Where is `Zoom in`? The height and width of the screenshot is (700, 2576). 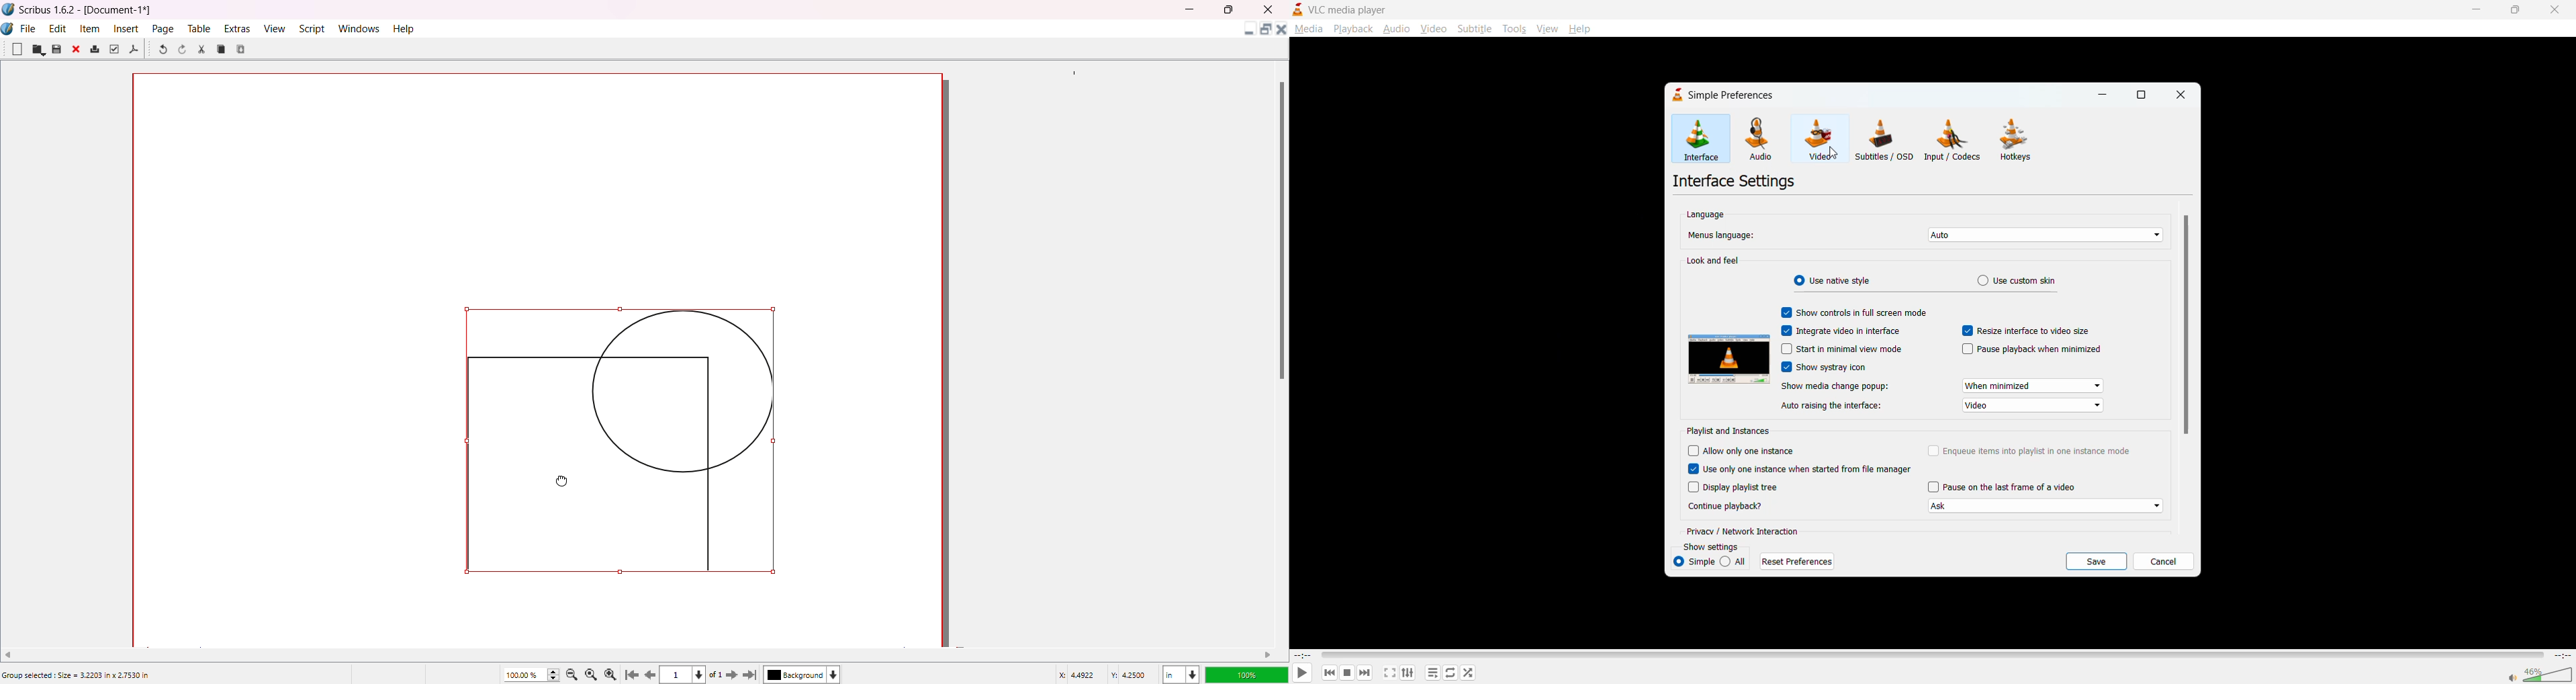
Zoom in is located at coordinates (613, 673).